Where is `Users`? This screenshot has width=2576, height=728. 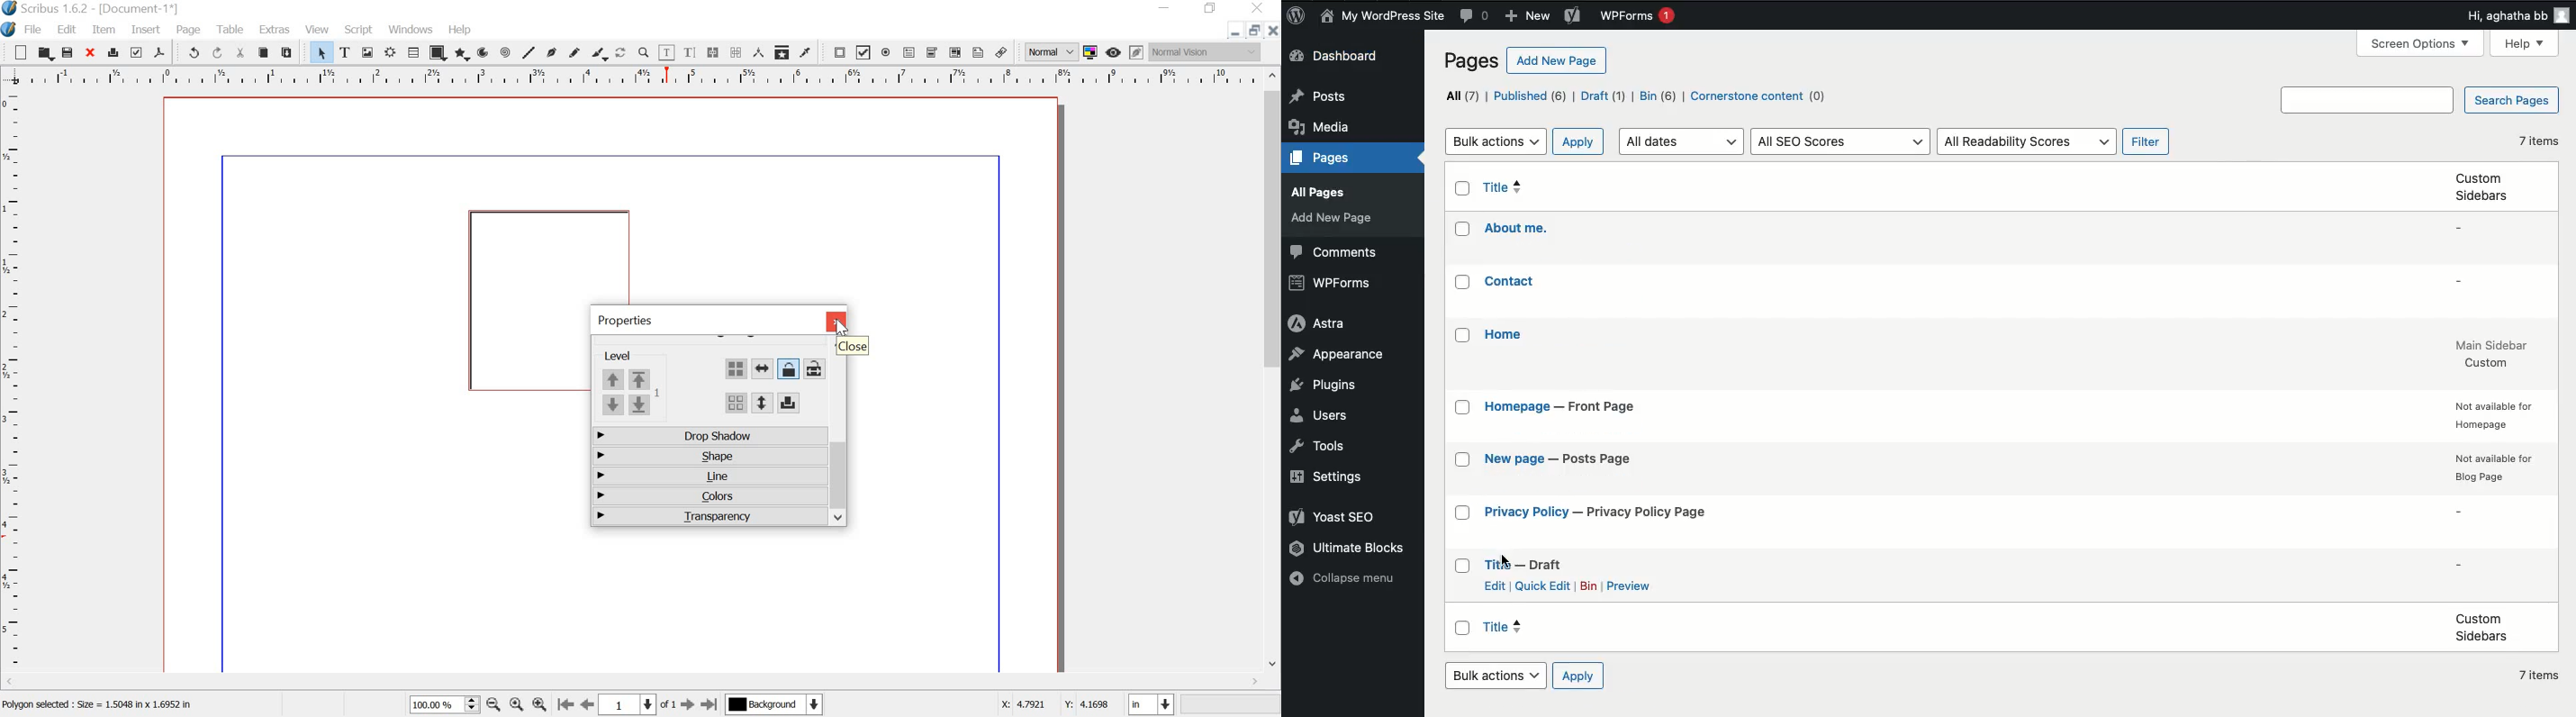
Users is located at coordinates (1317, 415).